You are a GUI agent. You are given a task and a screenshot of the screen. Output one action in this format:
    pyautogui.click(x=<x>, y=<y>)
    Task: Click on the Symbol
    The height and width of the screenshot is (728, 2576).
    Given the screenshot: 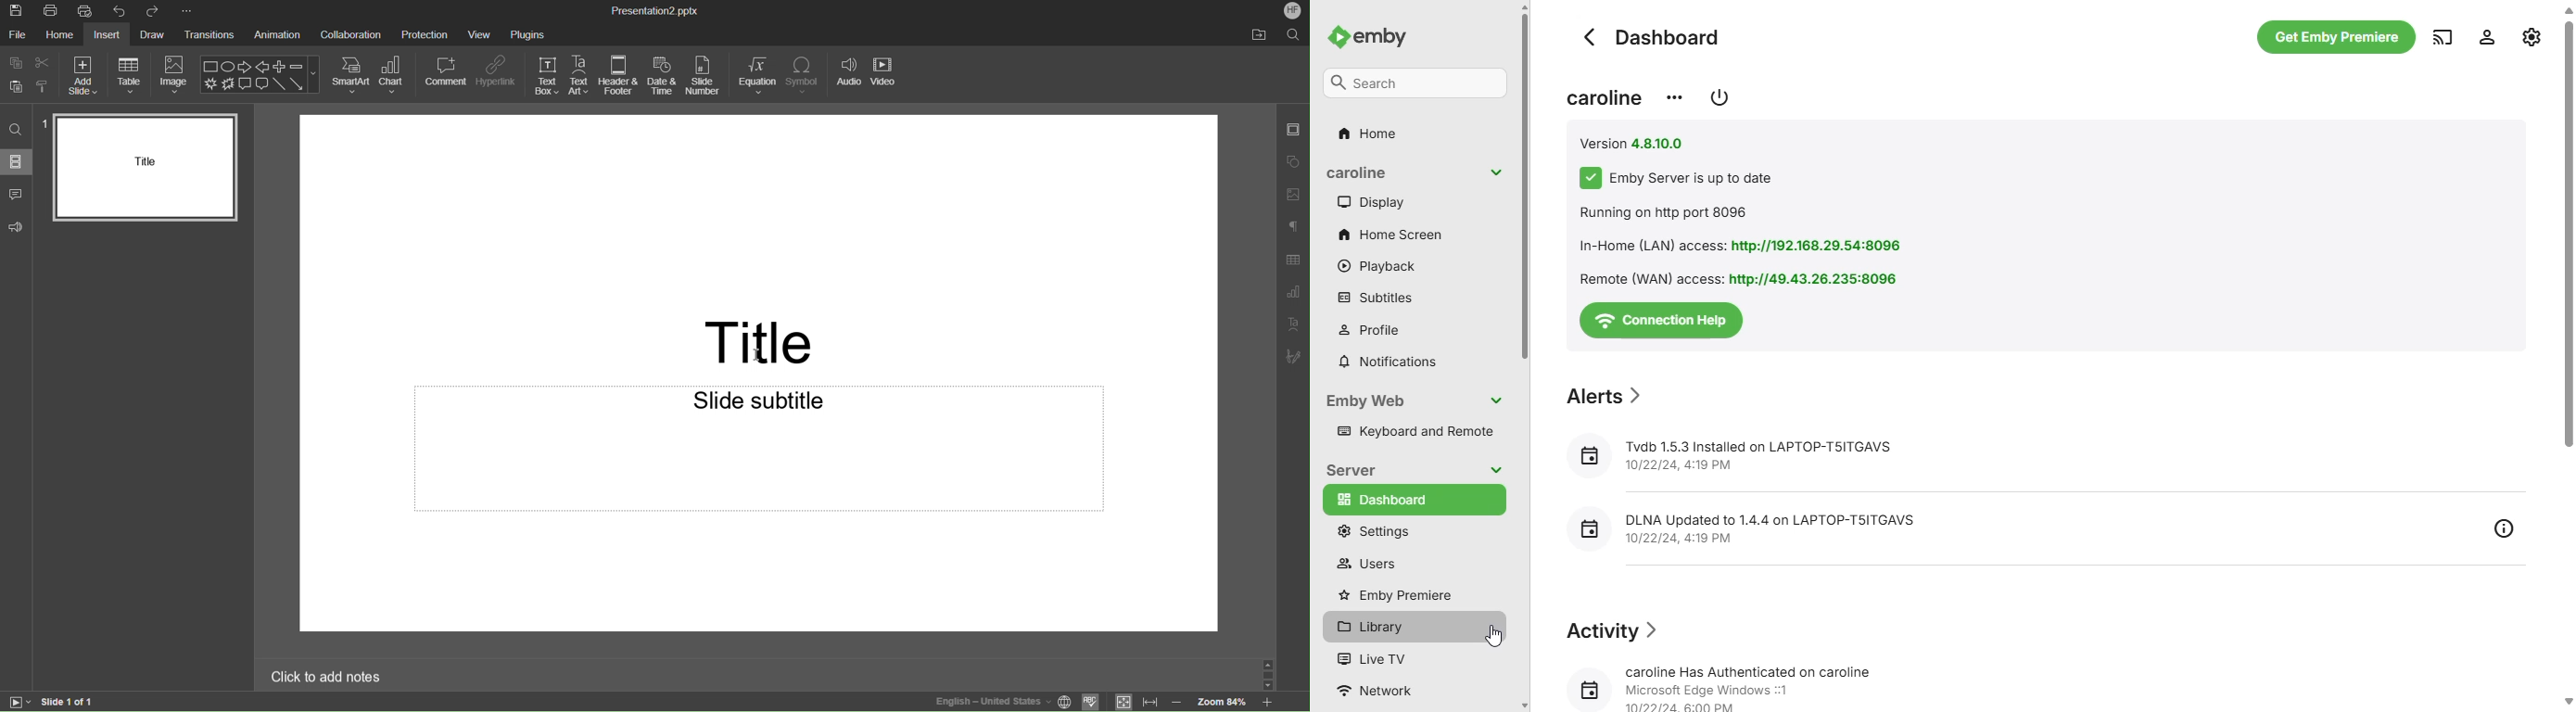 What is the action you would take?
    pyautogui.click(x=804, y=76)
    